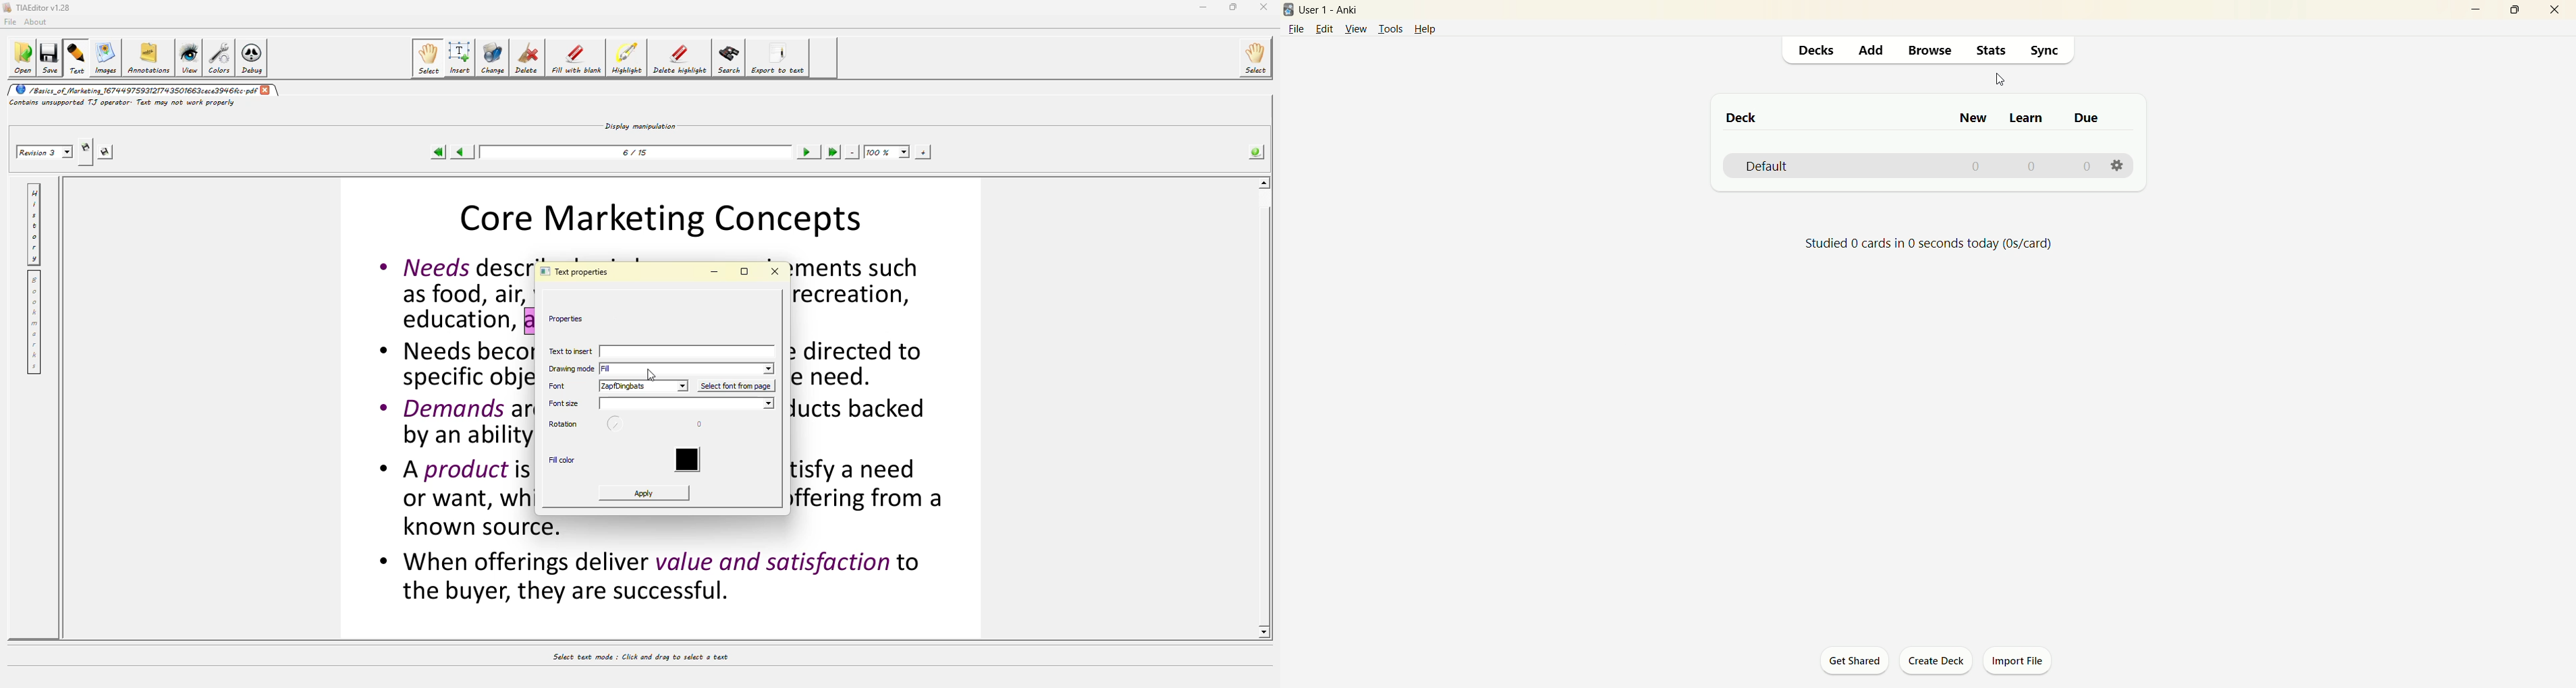 This screenshot has height=700, width=2576. Describe the element at coordinates (1743, 117) in the screenshot. I see `deck` at that location.